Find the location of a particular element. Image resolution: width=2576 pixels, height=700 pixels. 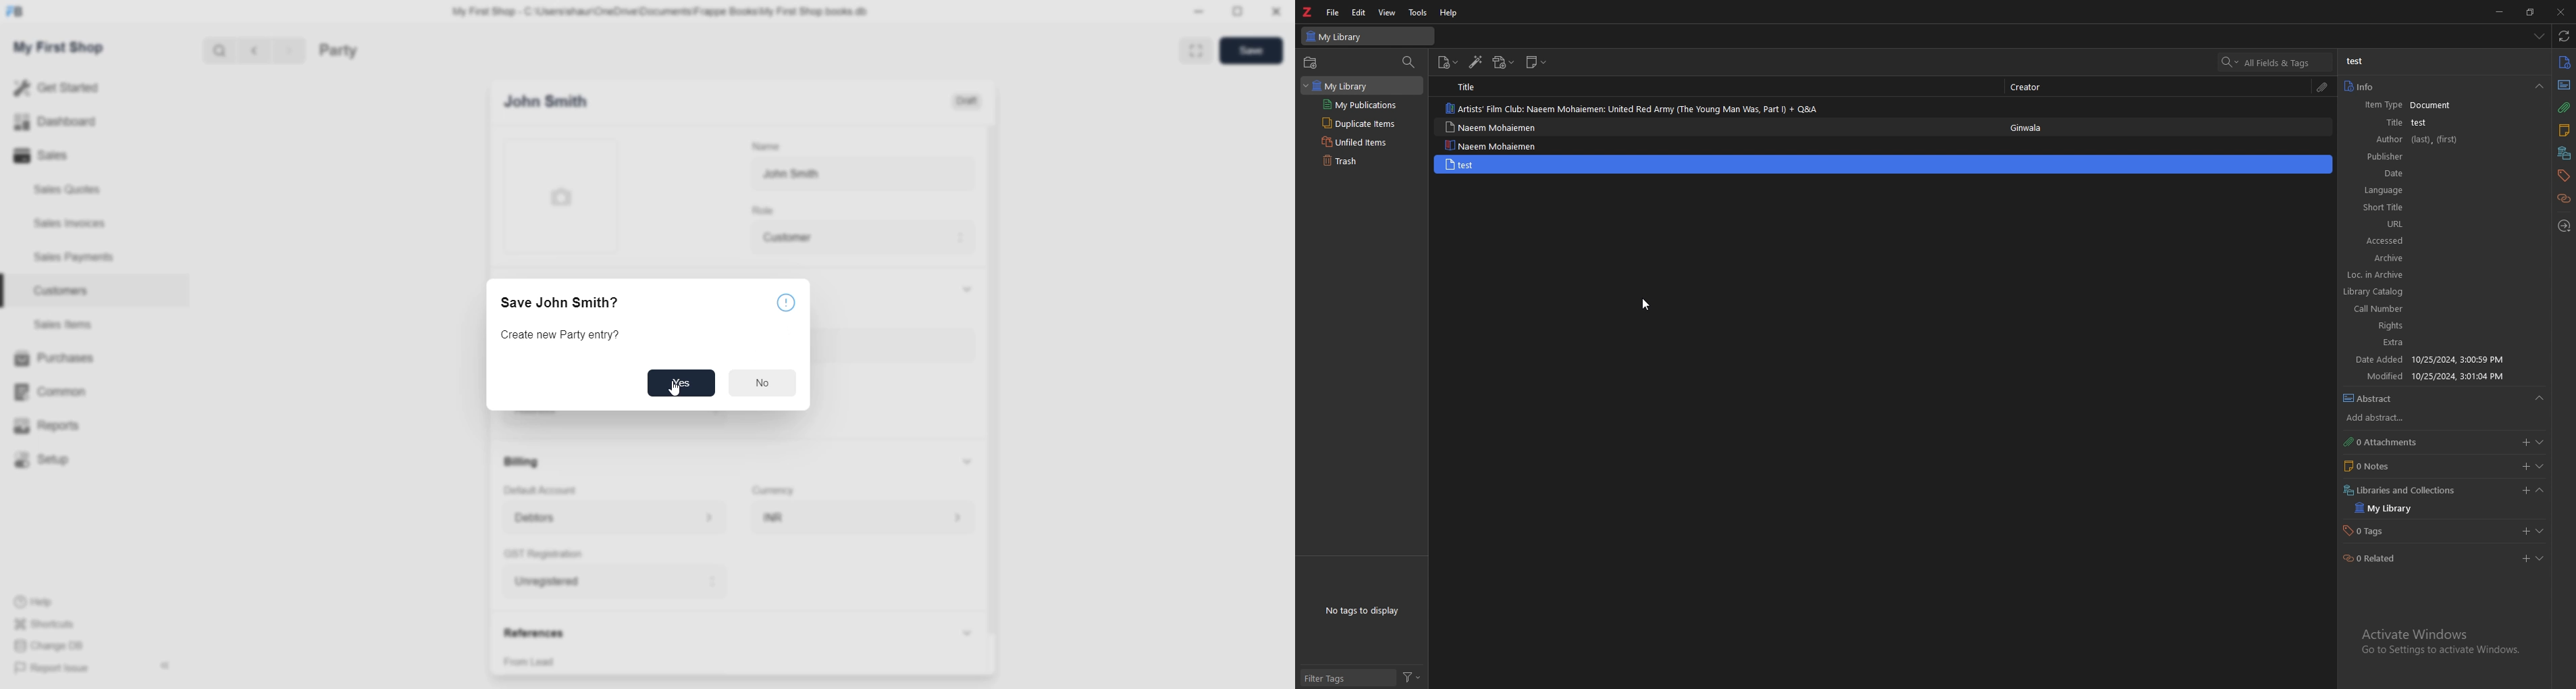

minimize is located at coordinates (1204, 17).